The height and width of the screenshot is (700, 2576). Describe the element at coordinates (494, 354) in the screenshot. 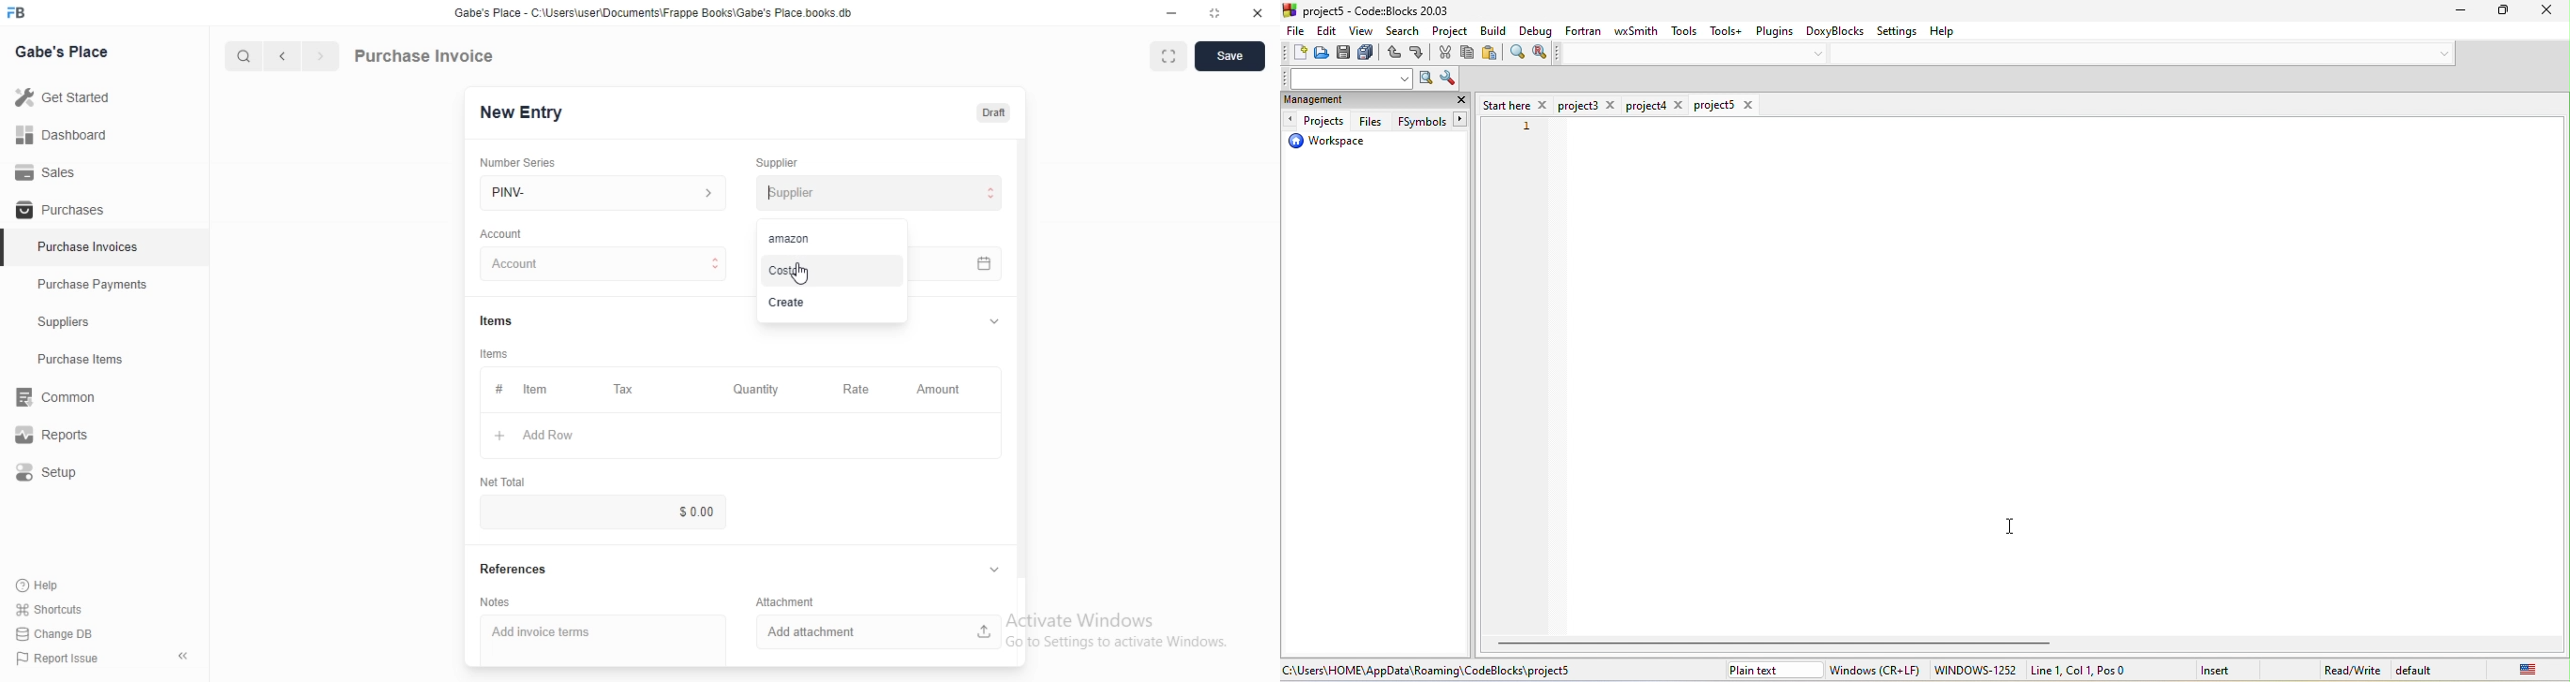

I see `Items` at that location.